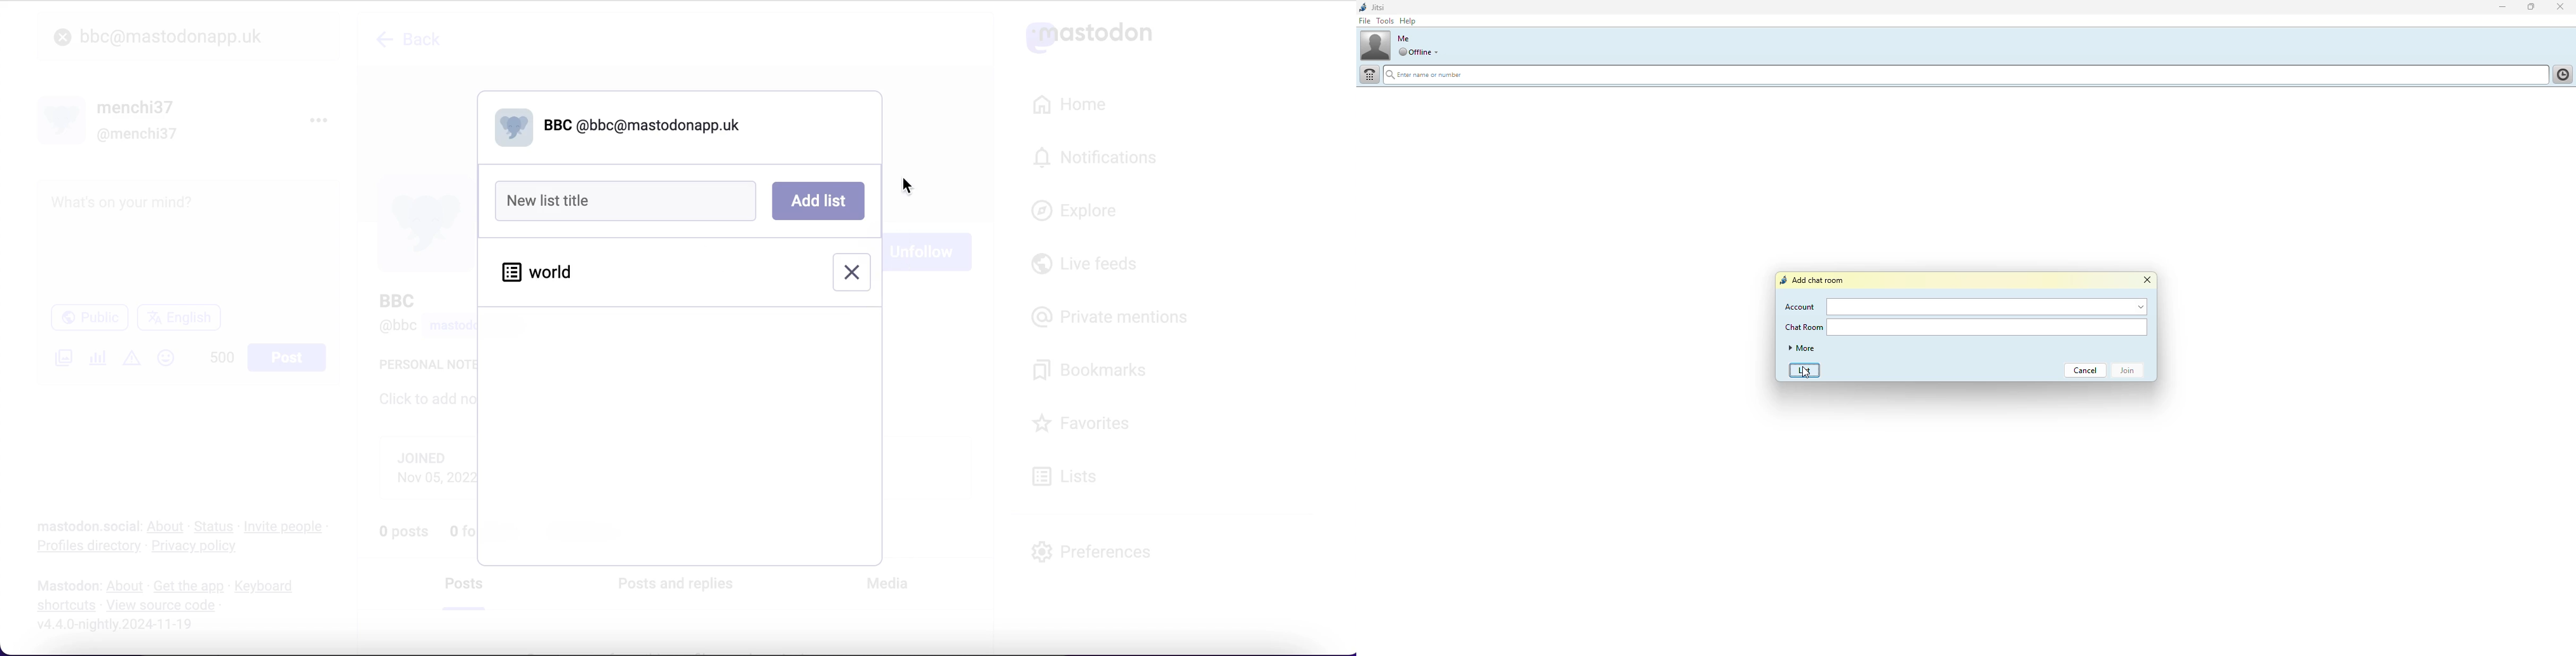 The image size is (2576, 672). I want to click on mastodon, so click(69, 586).